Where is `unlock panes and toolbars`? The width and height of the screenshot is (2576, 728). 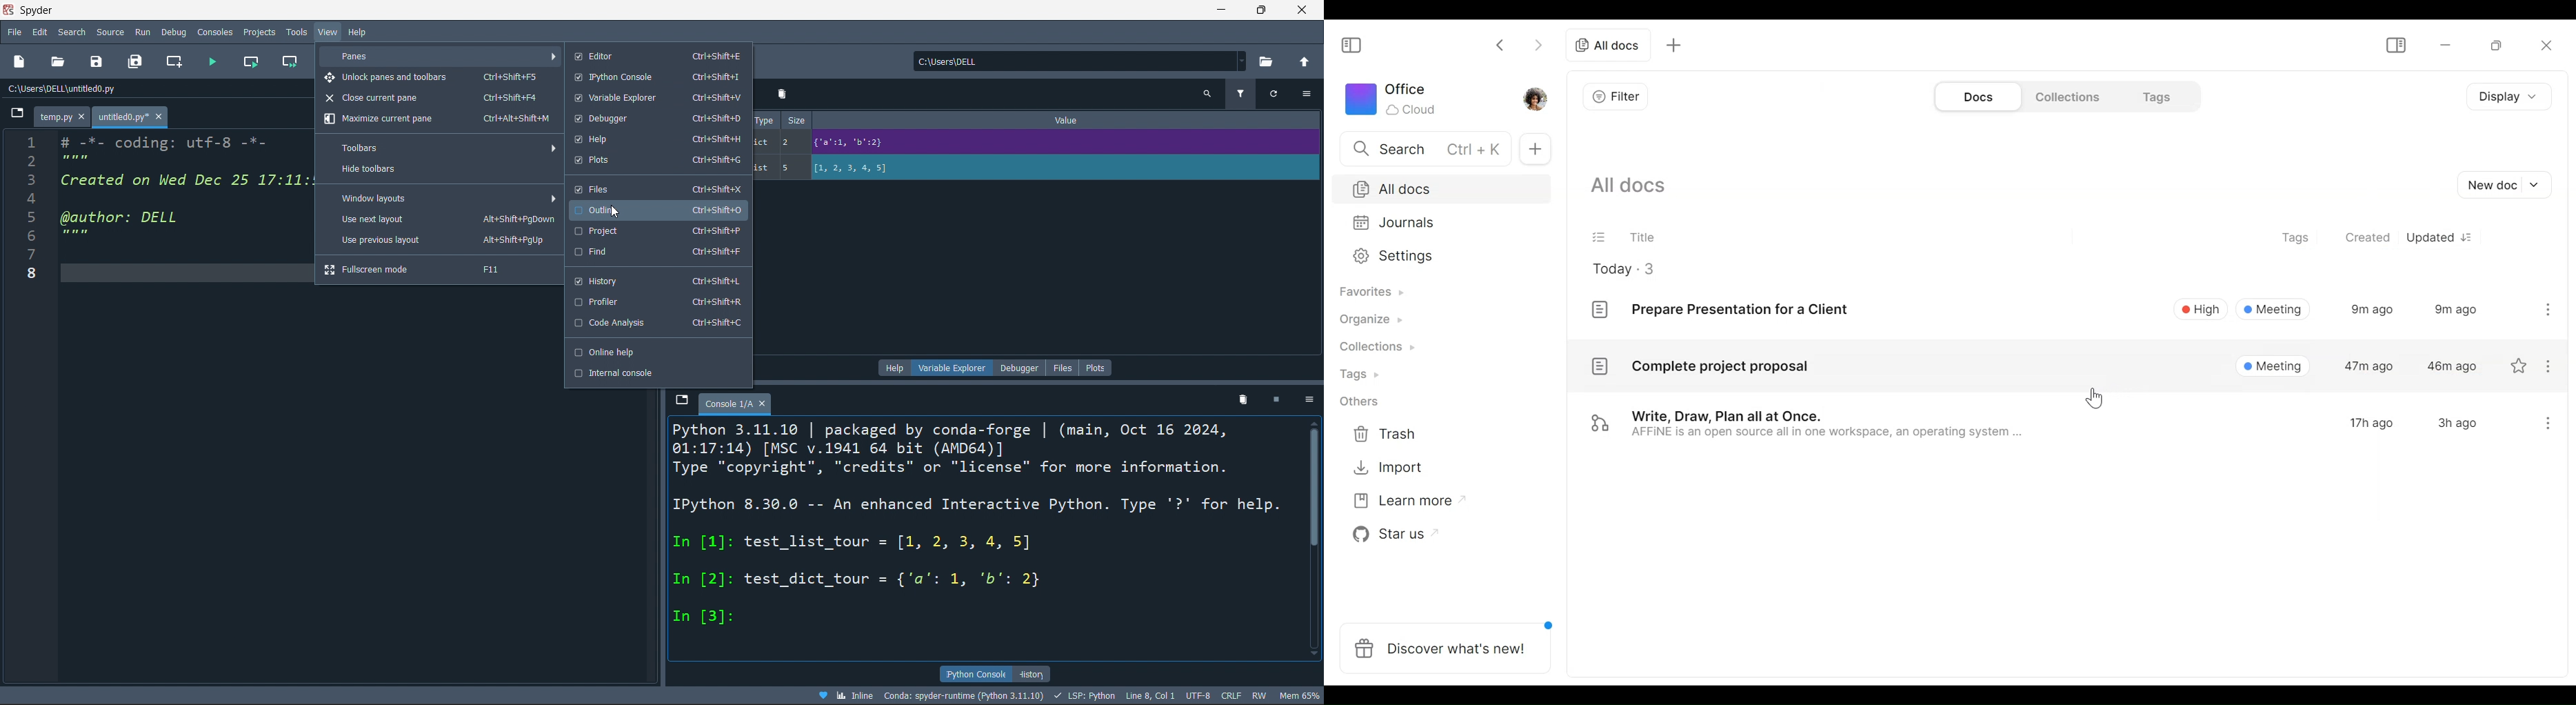 unlock panes and toolbars is located at coordinates (434, 79).